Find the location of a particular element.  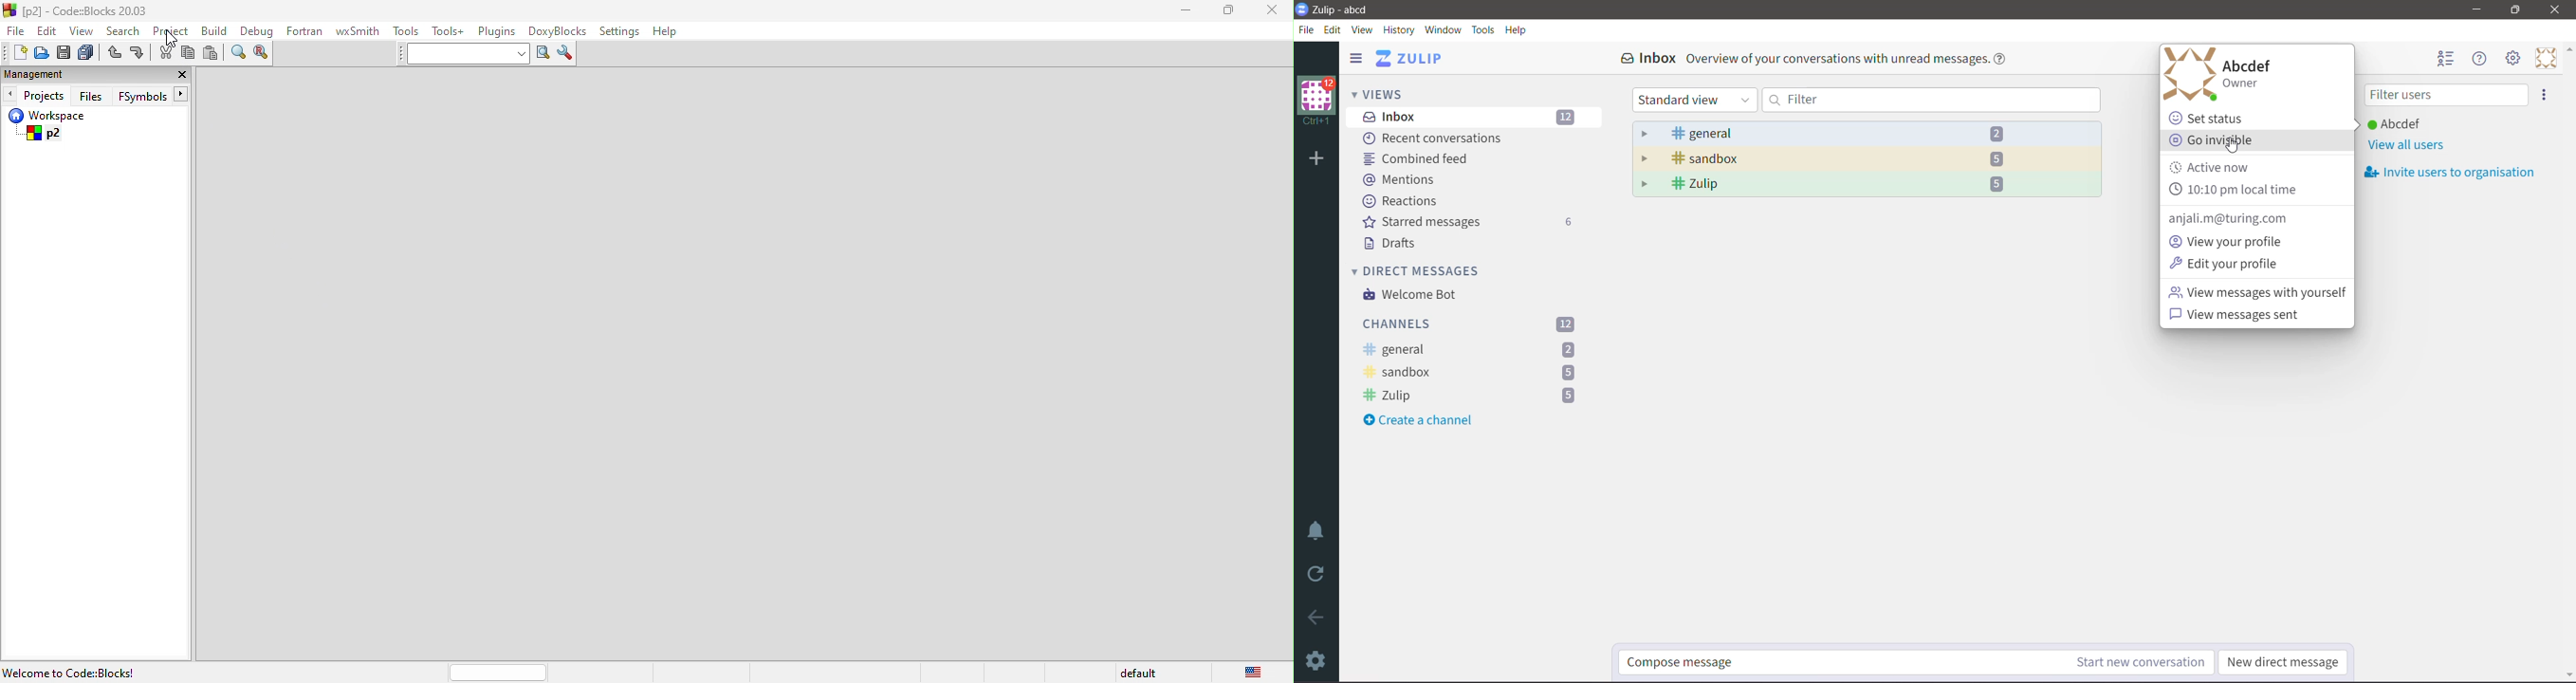

save is located at coordinates (65, 53).